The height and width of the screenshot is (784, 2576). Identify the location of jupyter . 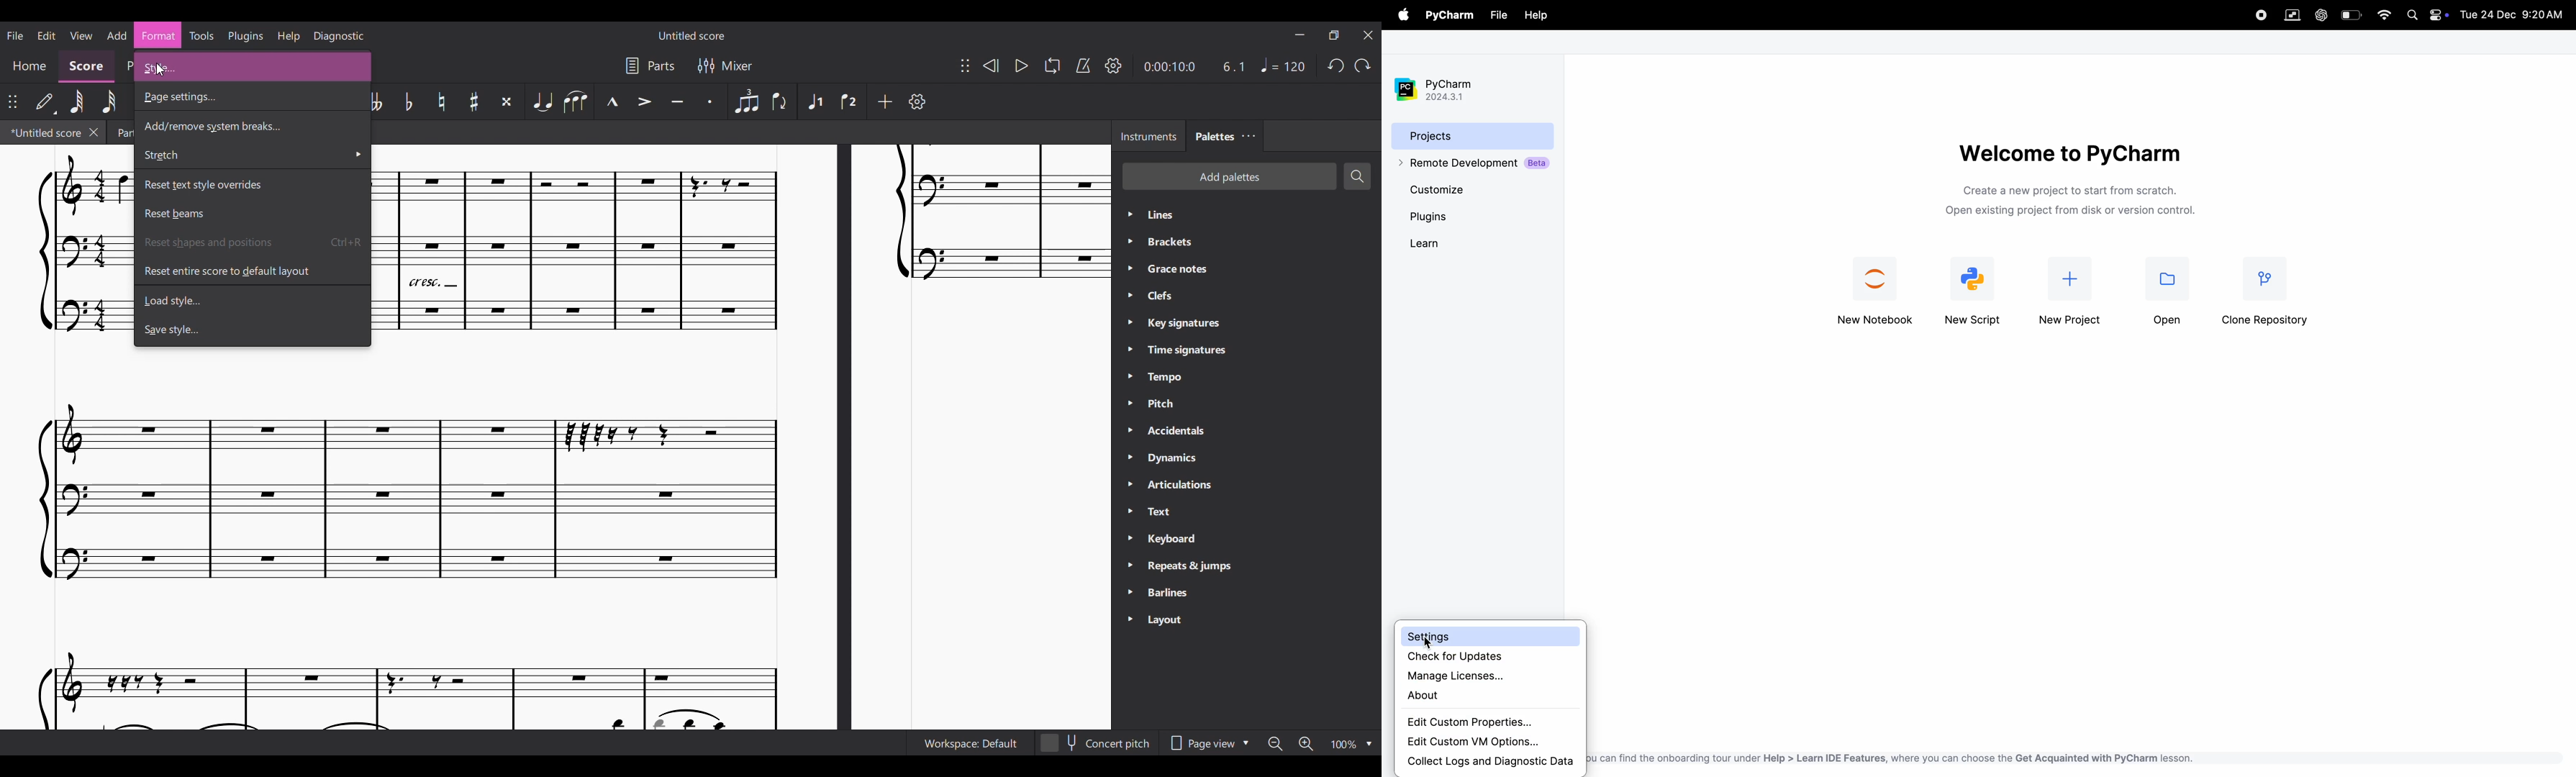
(1877, 293).